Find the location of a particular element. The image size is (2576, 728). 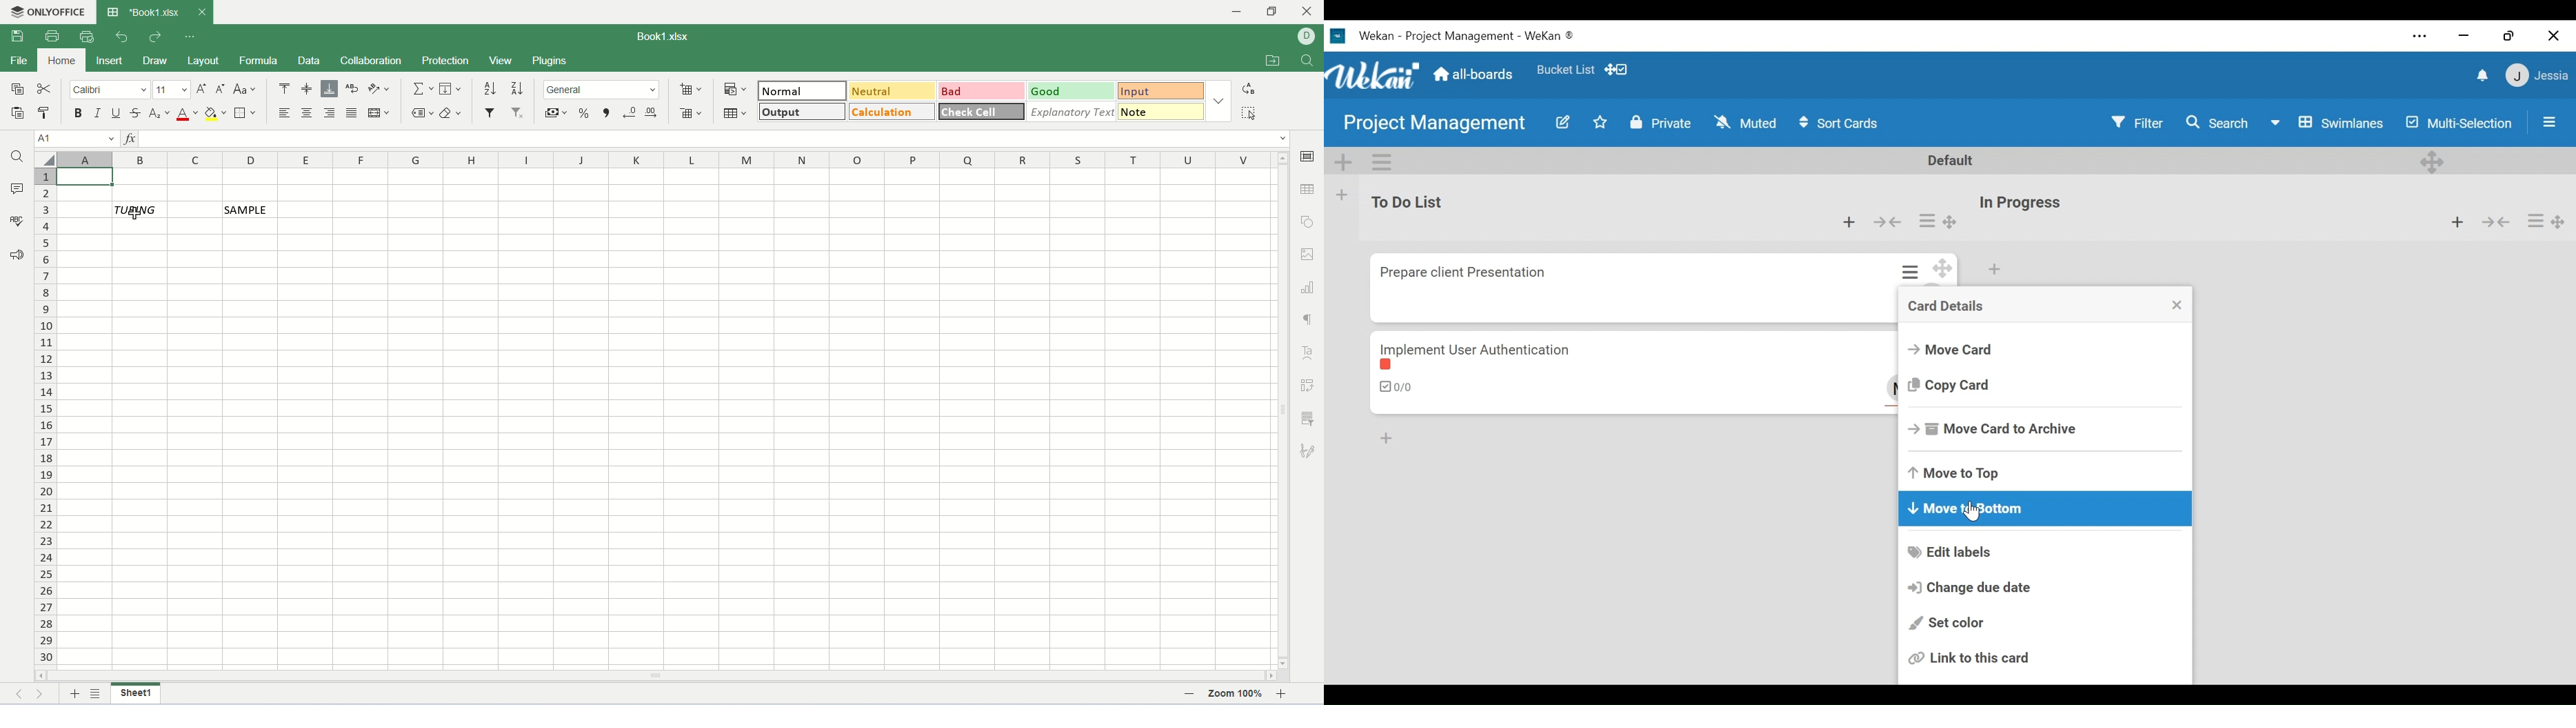

cell position is located at coordinates (79, 139).